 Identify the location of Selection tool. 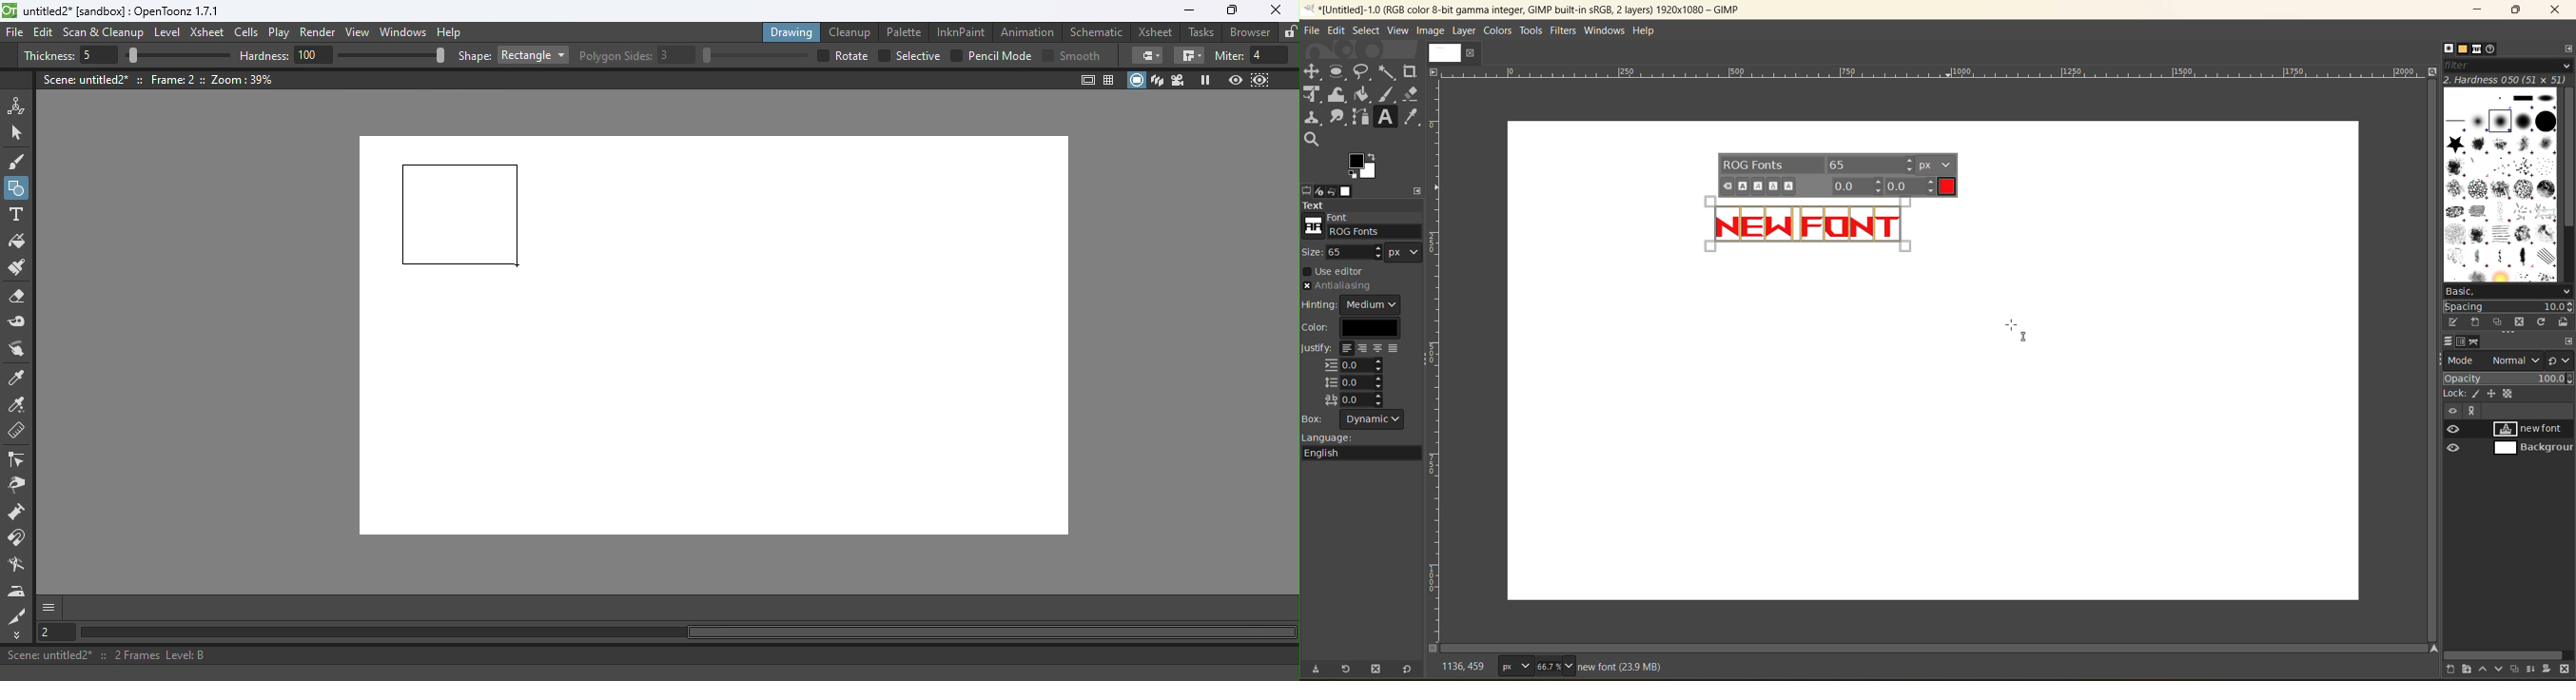
(20, 132).